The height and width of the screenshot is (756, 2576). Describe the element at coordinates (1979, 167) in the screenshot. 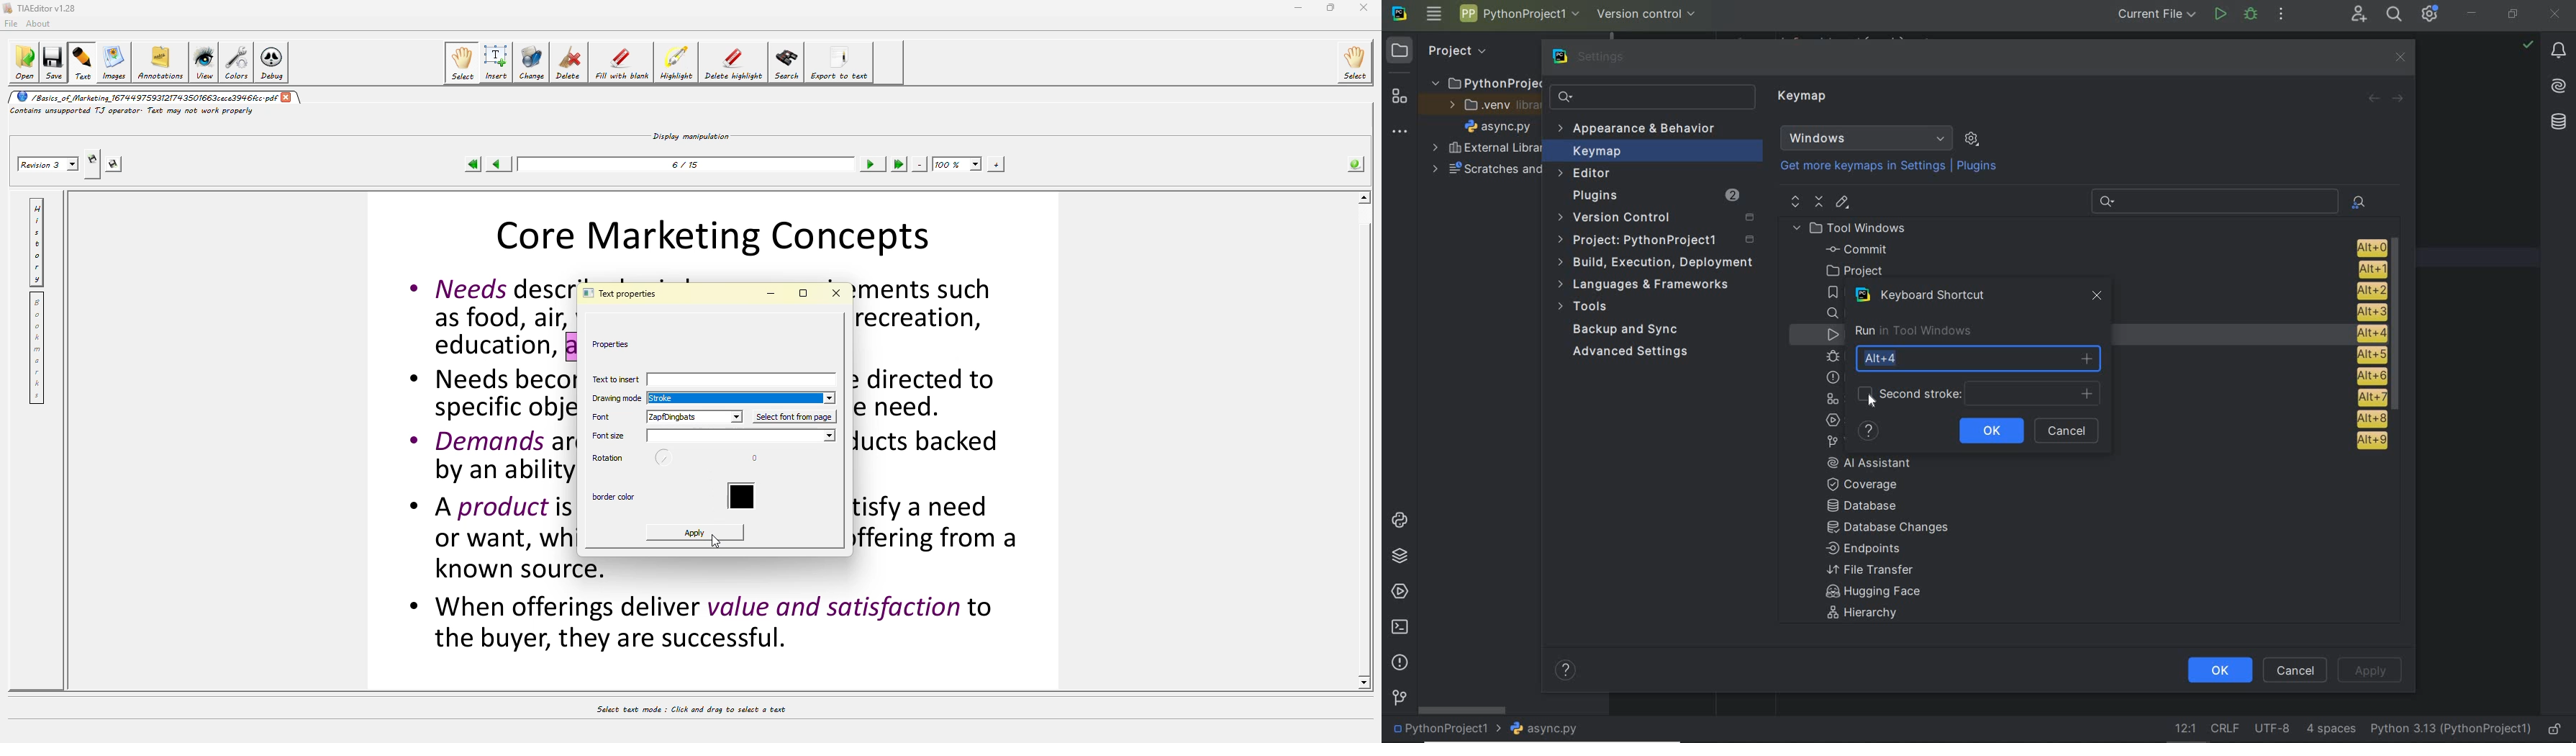

I see `Plugins` at that location.